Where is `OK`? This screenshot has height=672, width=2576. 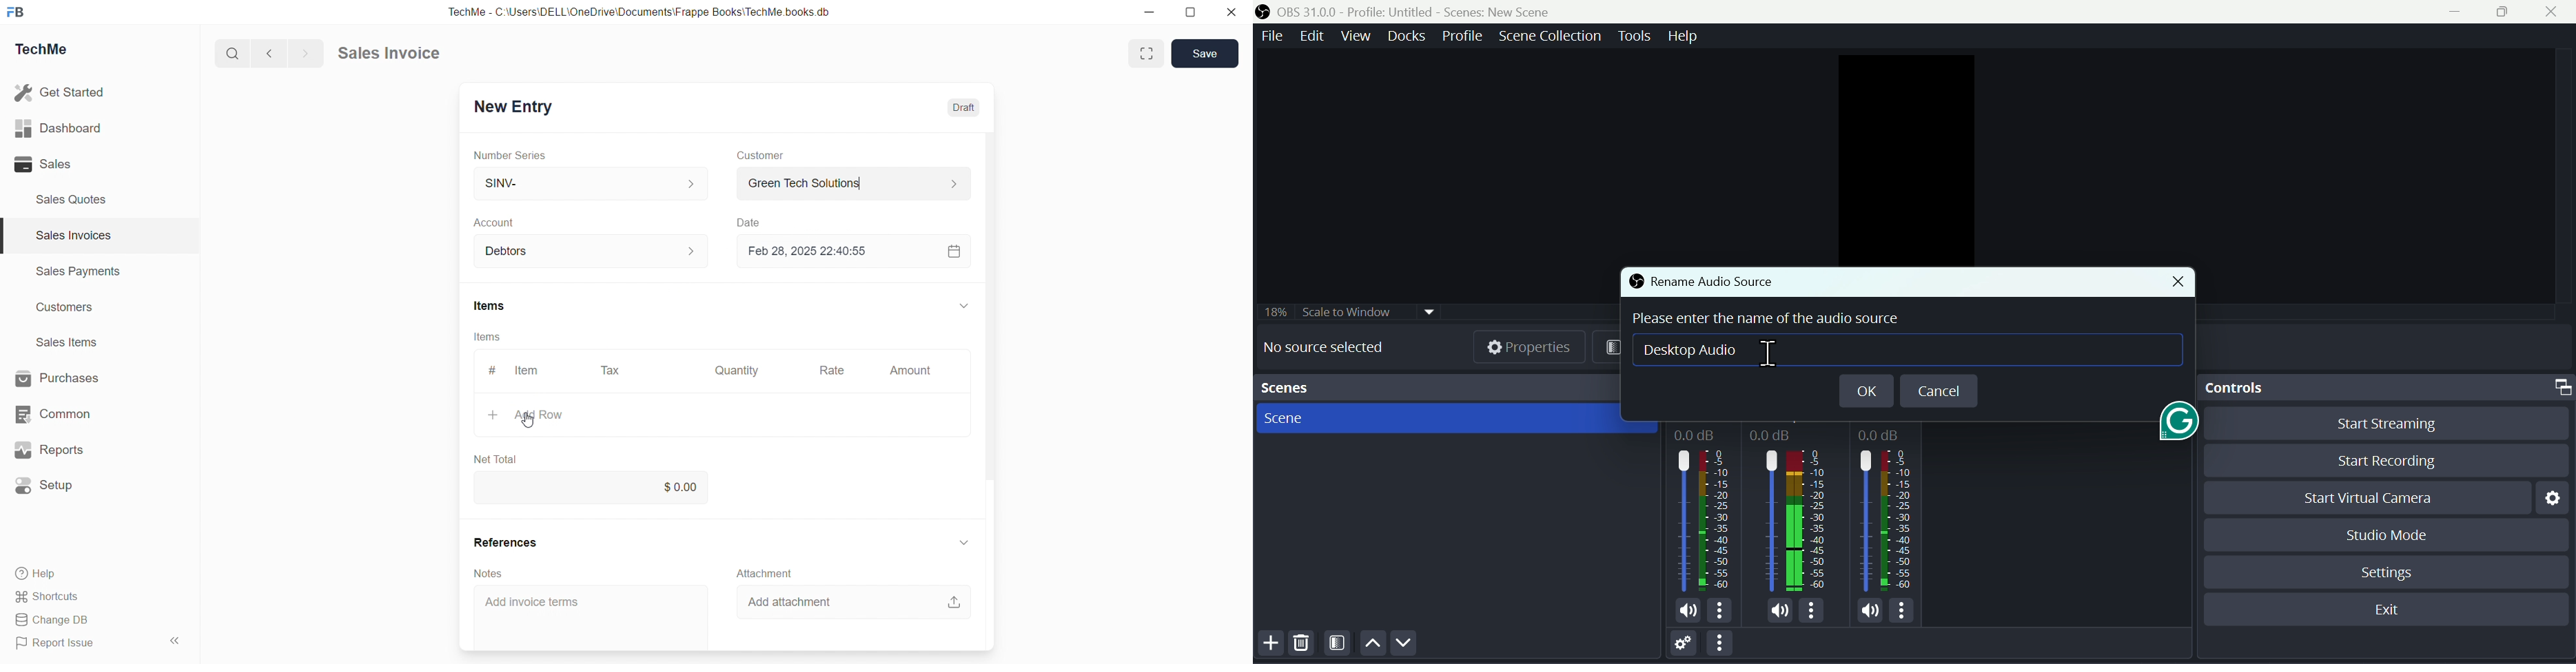
OK is located at coordinates (1864, 390).